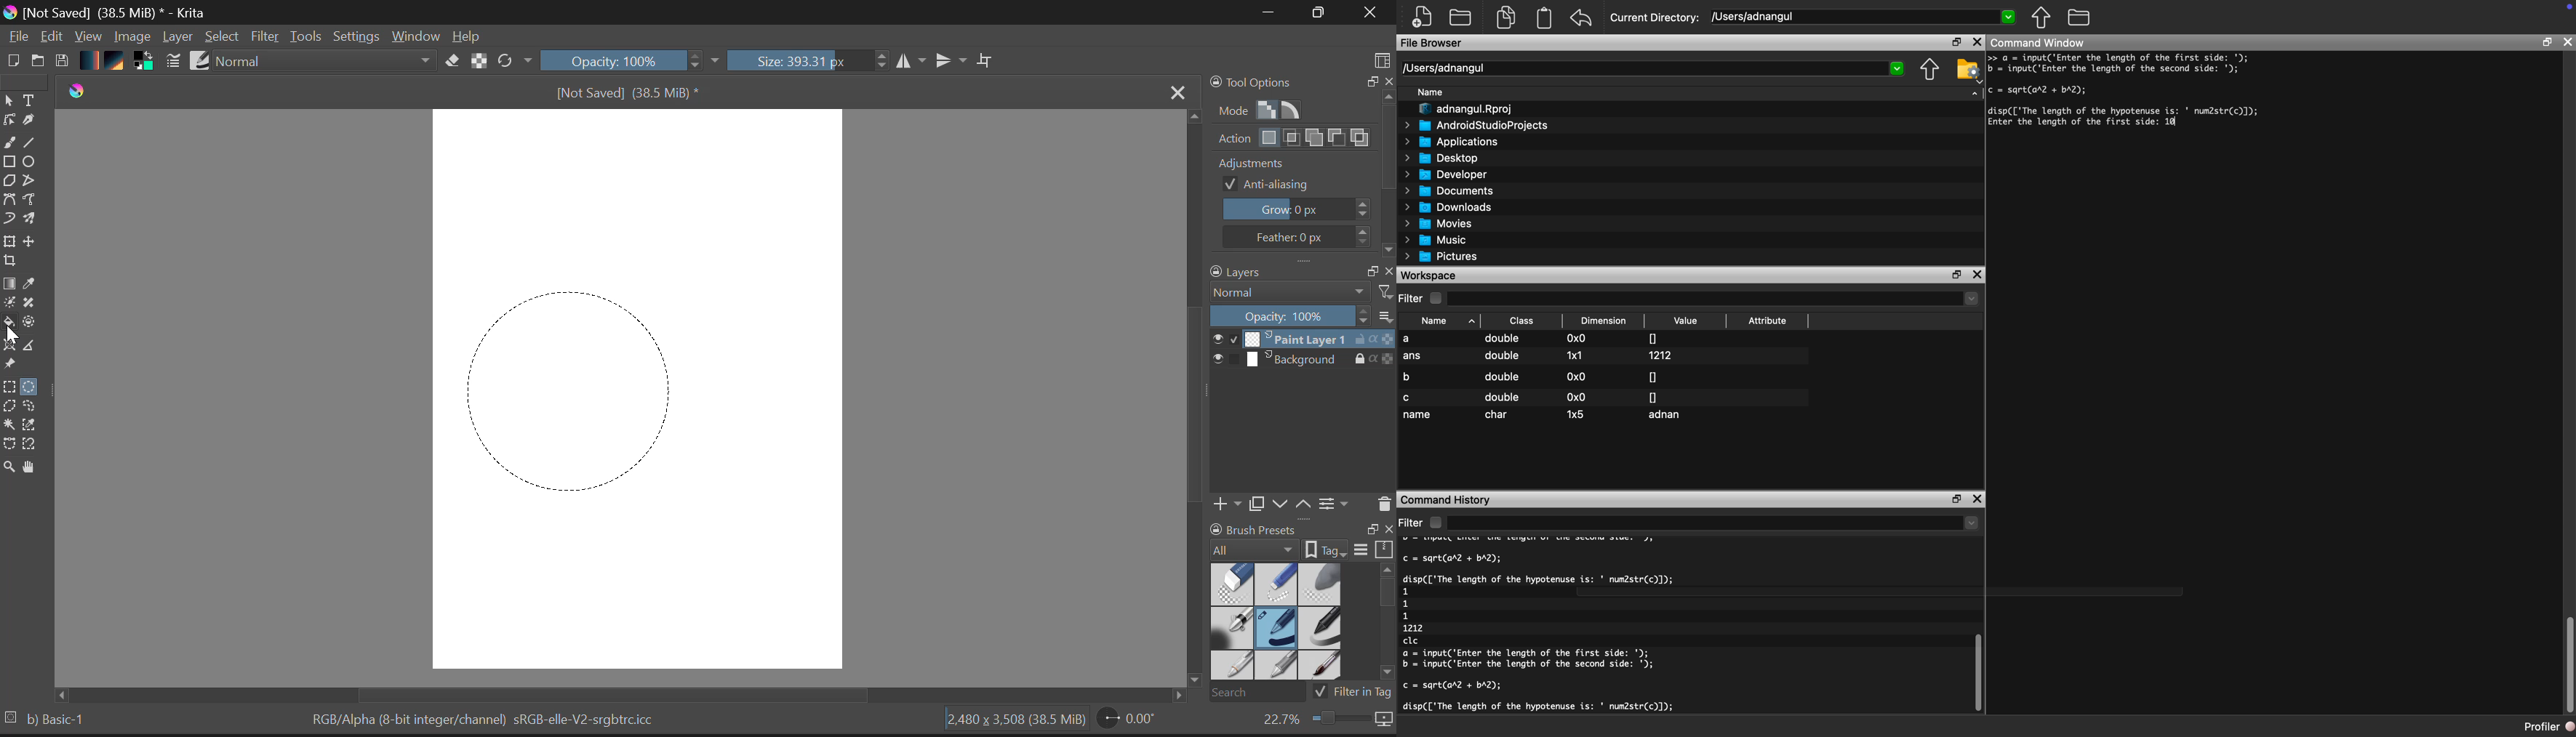  Describe the element at coordinates (1174, 91) in the screenshot. I see `Close` at that location.